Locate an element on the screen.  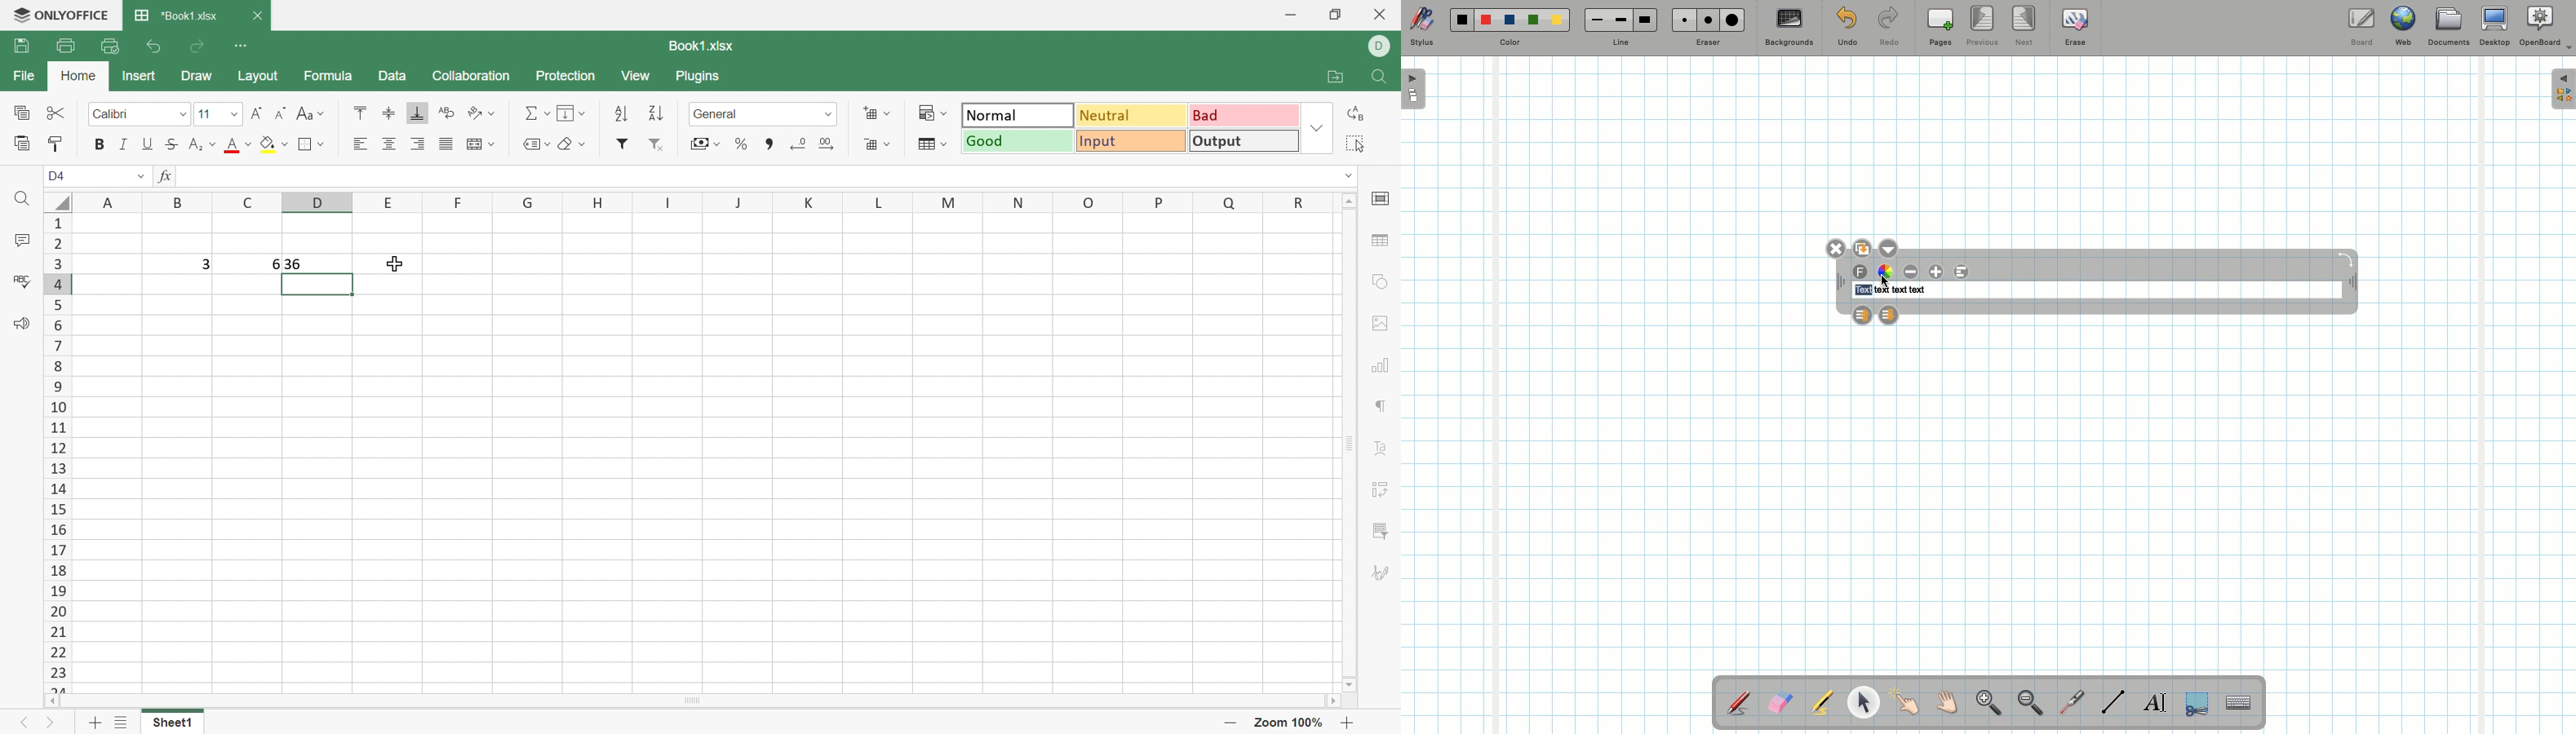
Expand is located at coordinates (2563, 89).